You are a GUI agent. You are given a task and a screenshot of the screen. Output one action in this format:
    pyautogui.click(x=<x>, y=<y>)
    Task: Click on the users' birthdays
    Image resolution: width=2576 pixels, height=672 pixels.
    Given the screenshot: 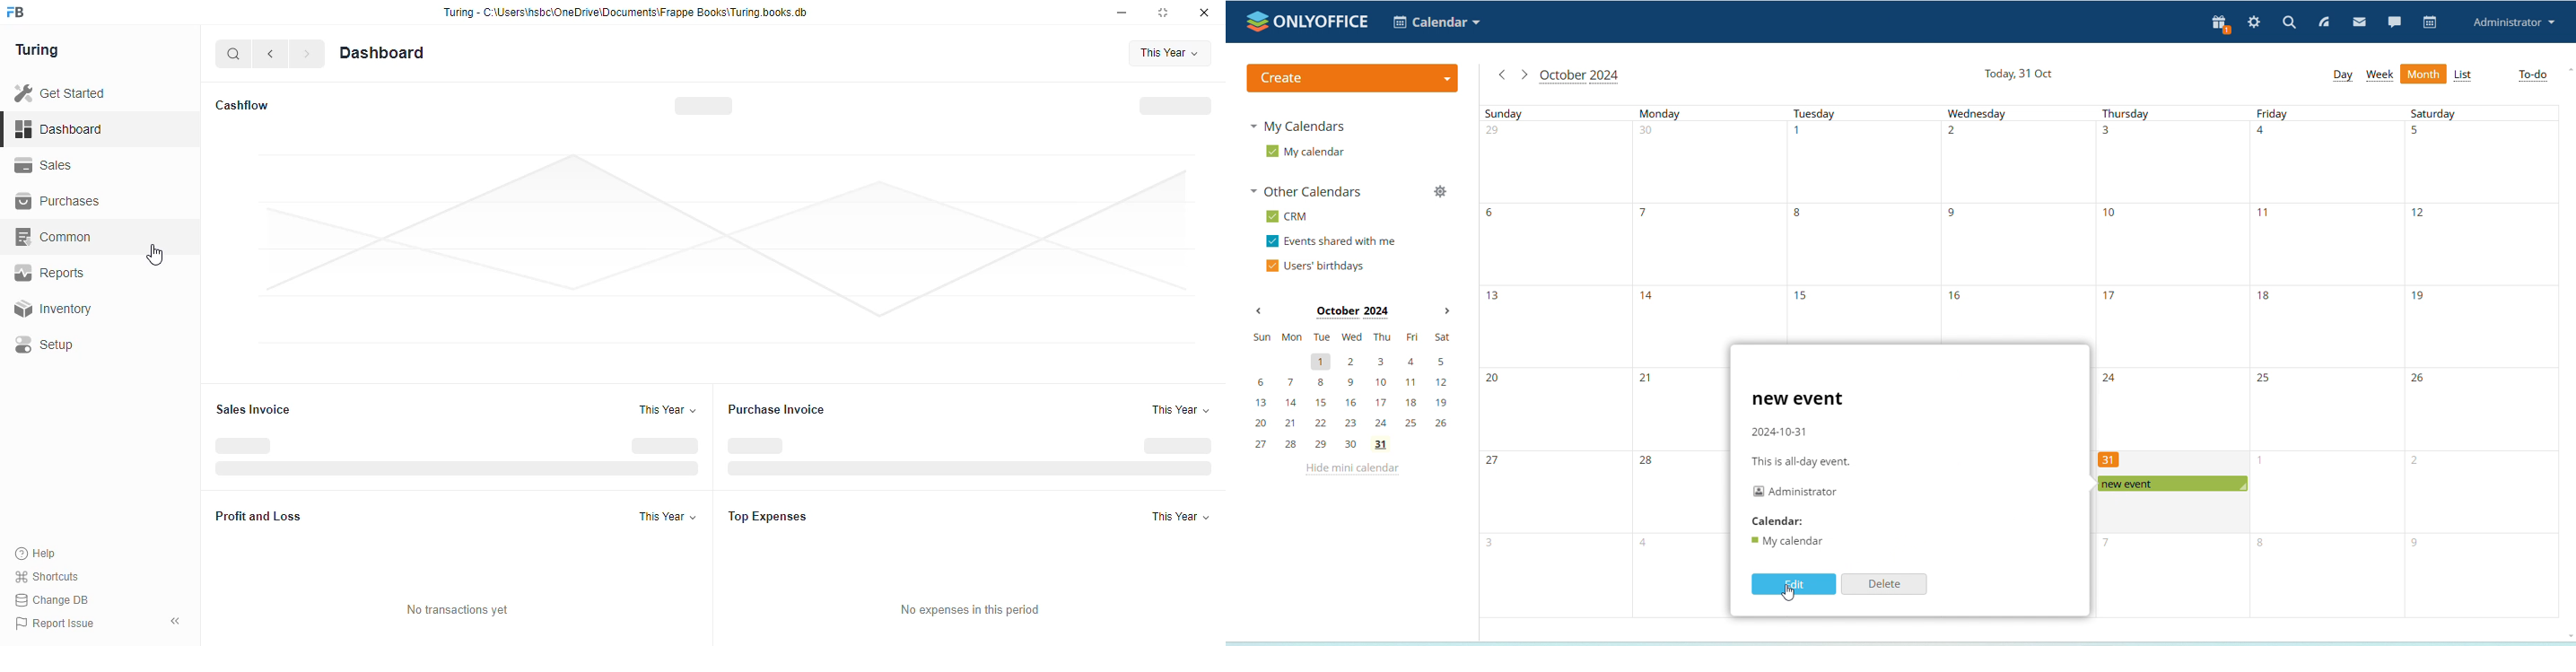 What is the action you would take?
    pyautogui.click(x=1314, y=267)
    